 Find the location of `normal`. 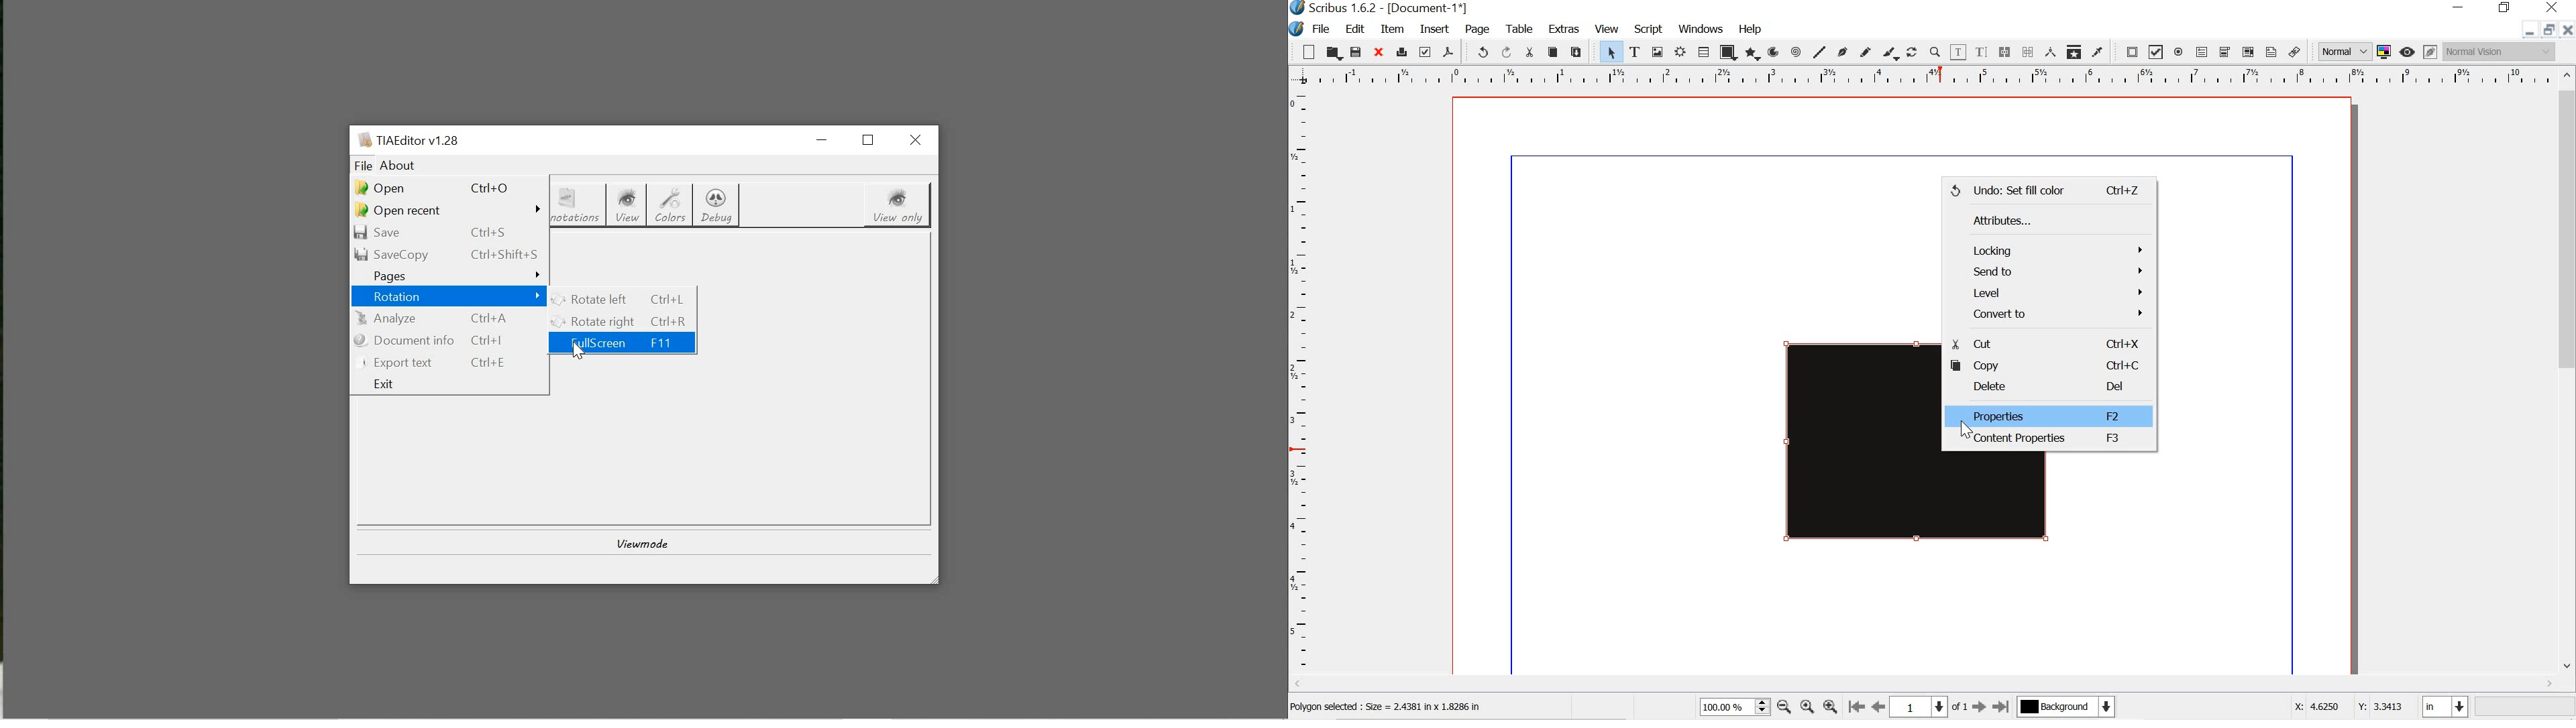

normal is located at coordinates (2345, 51).